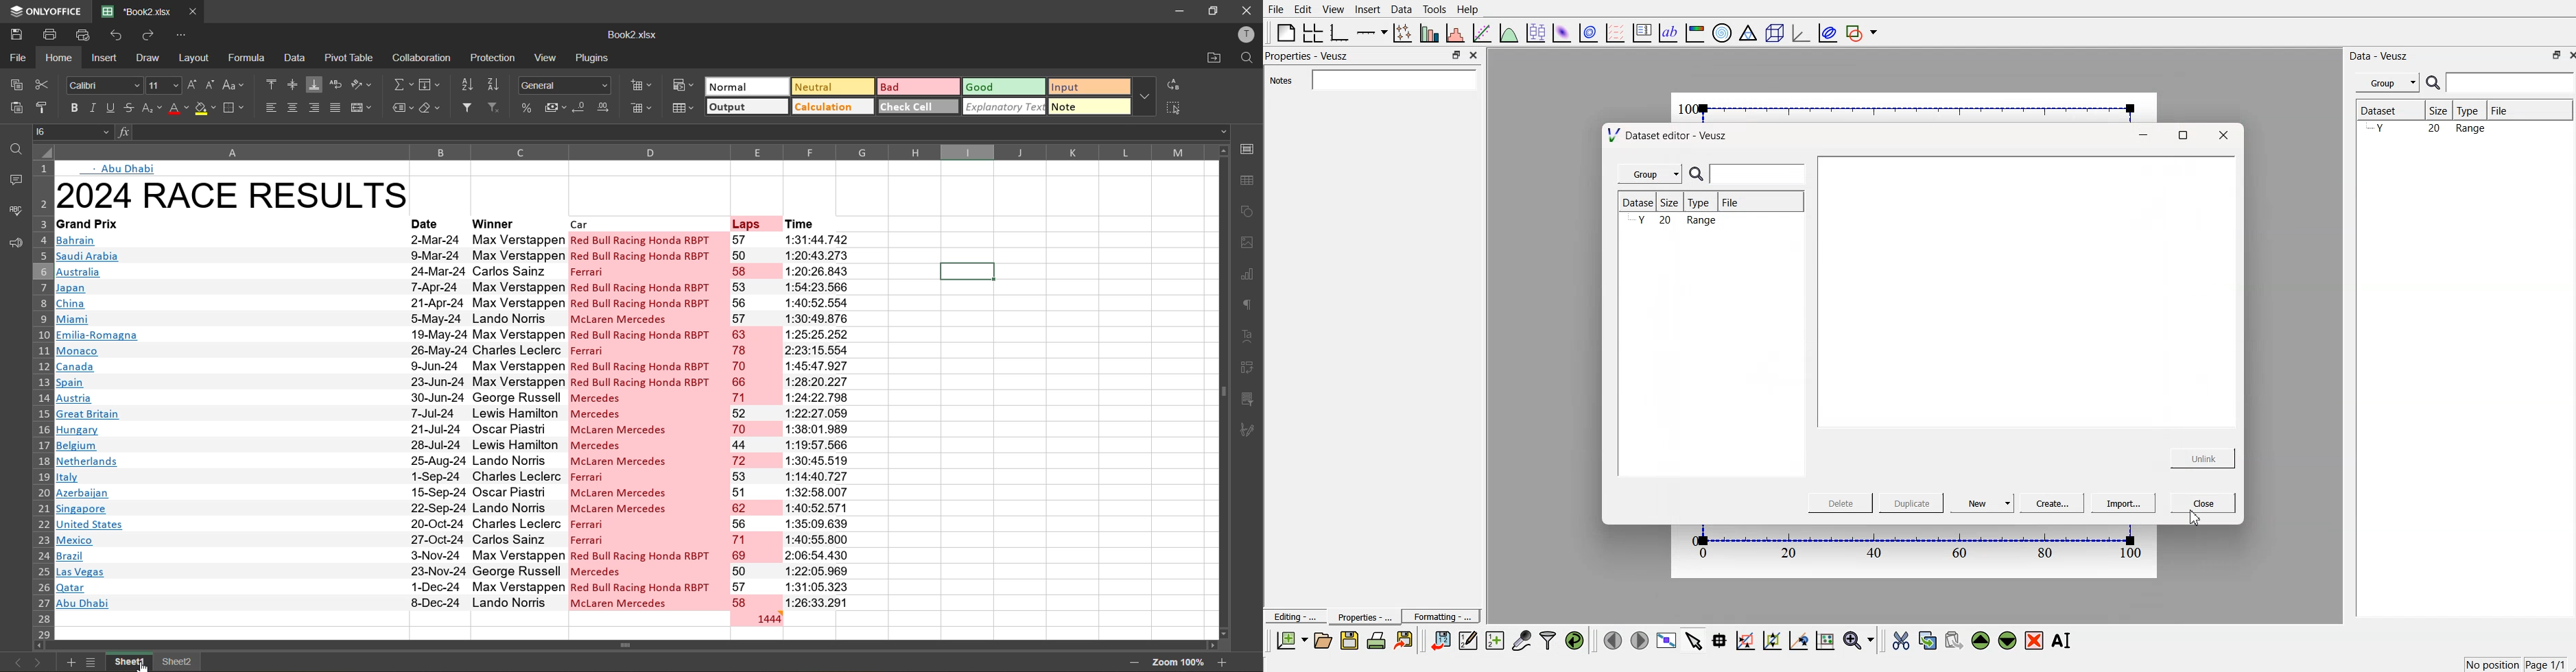 Image resolution: width=2576 pixels, height=672 pixels. I want to click on neutral, so click(831, 88).